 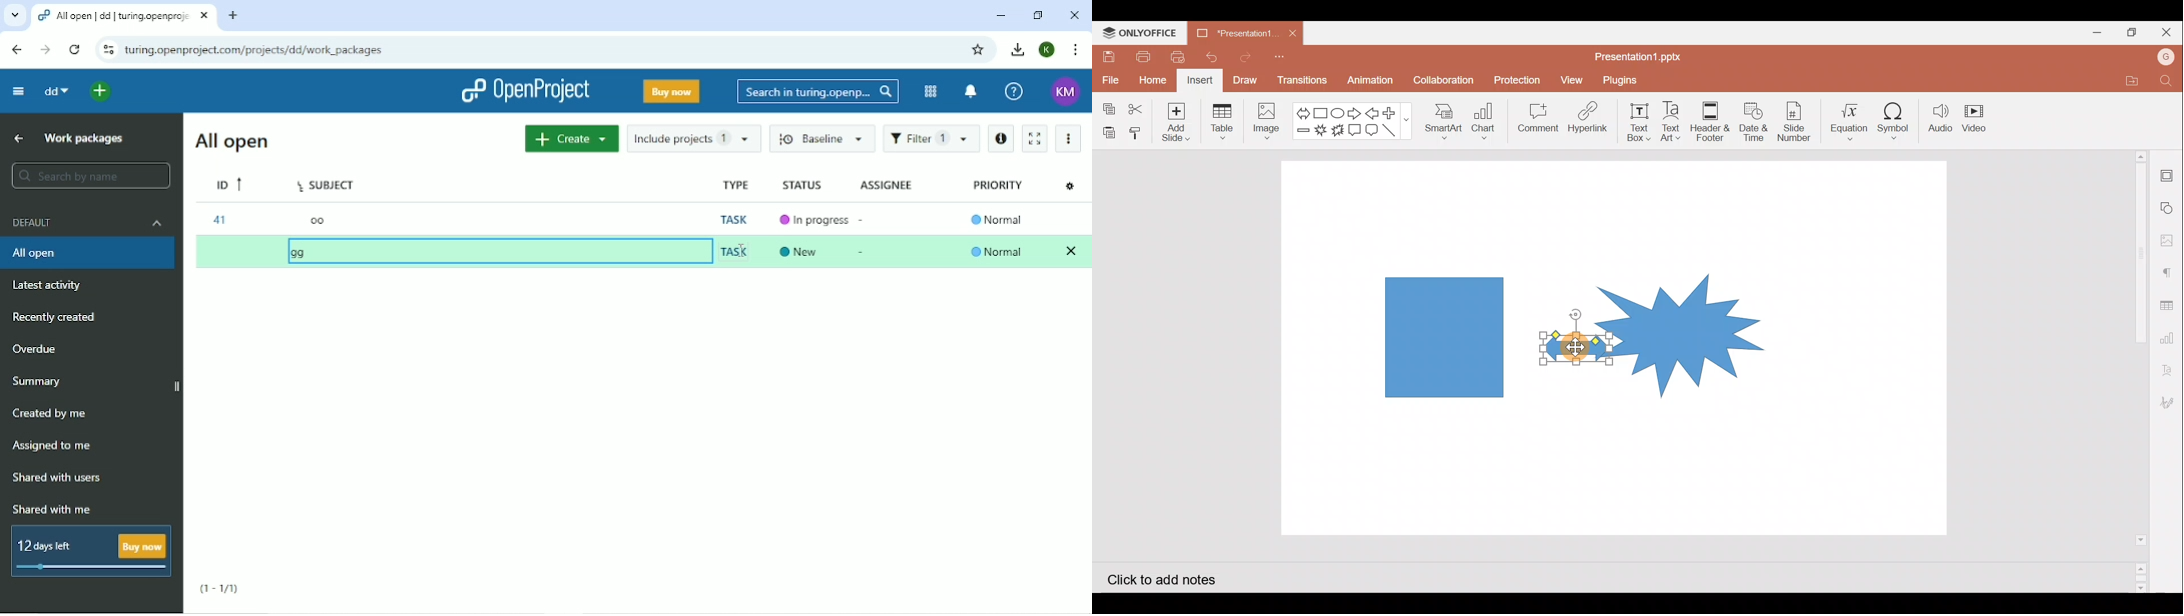 I want to click on Search, so click(x=818, y=91).